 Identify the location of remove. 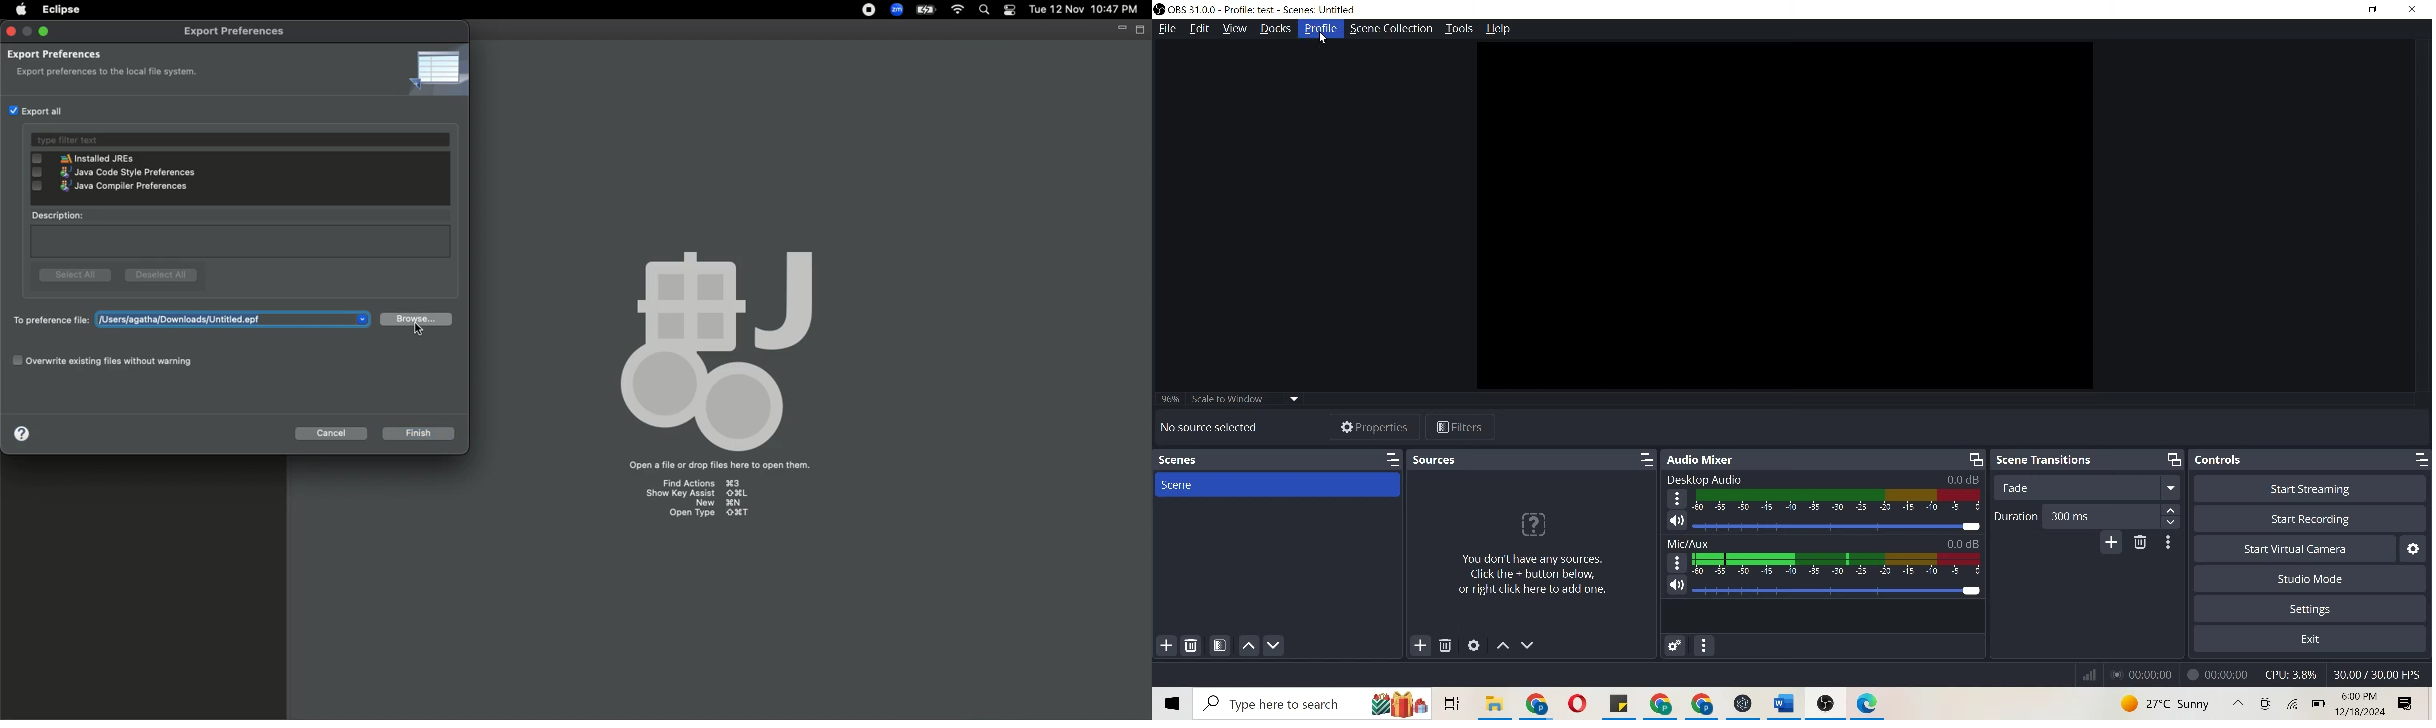
(1445, 647).